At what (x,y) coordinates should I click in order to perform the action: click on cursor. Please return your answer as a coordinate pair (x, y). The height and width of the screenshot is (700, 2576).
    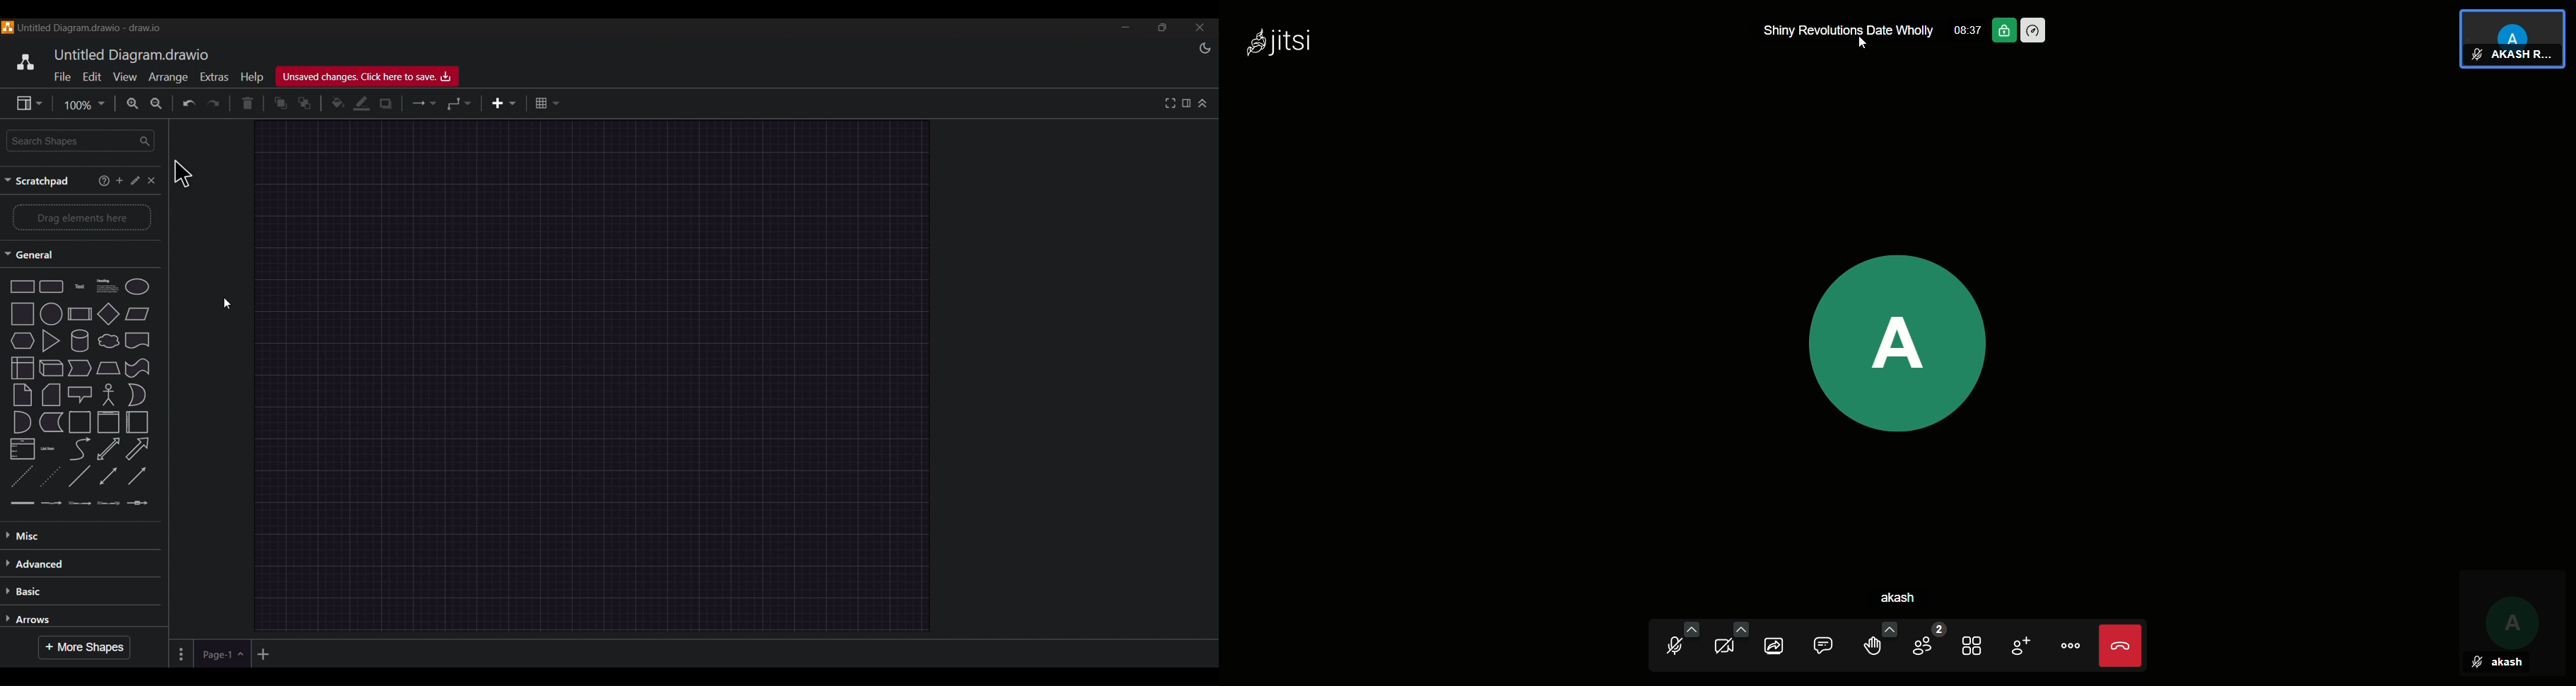
    Looking at the image, I should click on (179, 173).